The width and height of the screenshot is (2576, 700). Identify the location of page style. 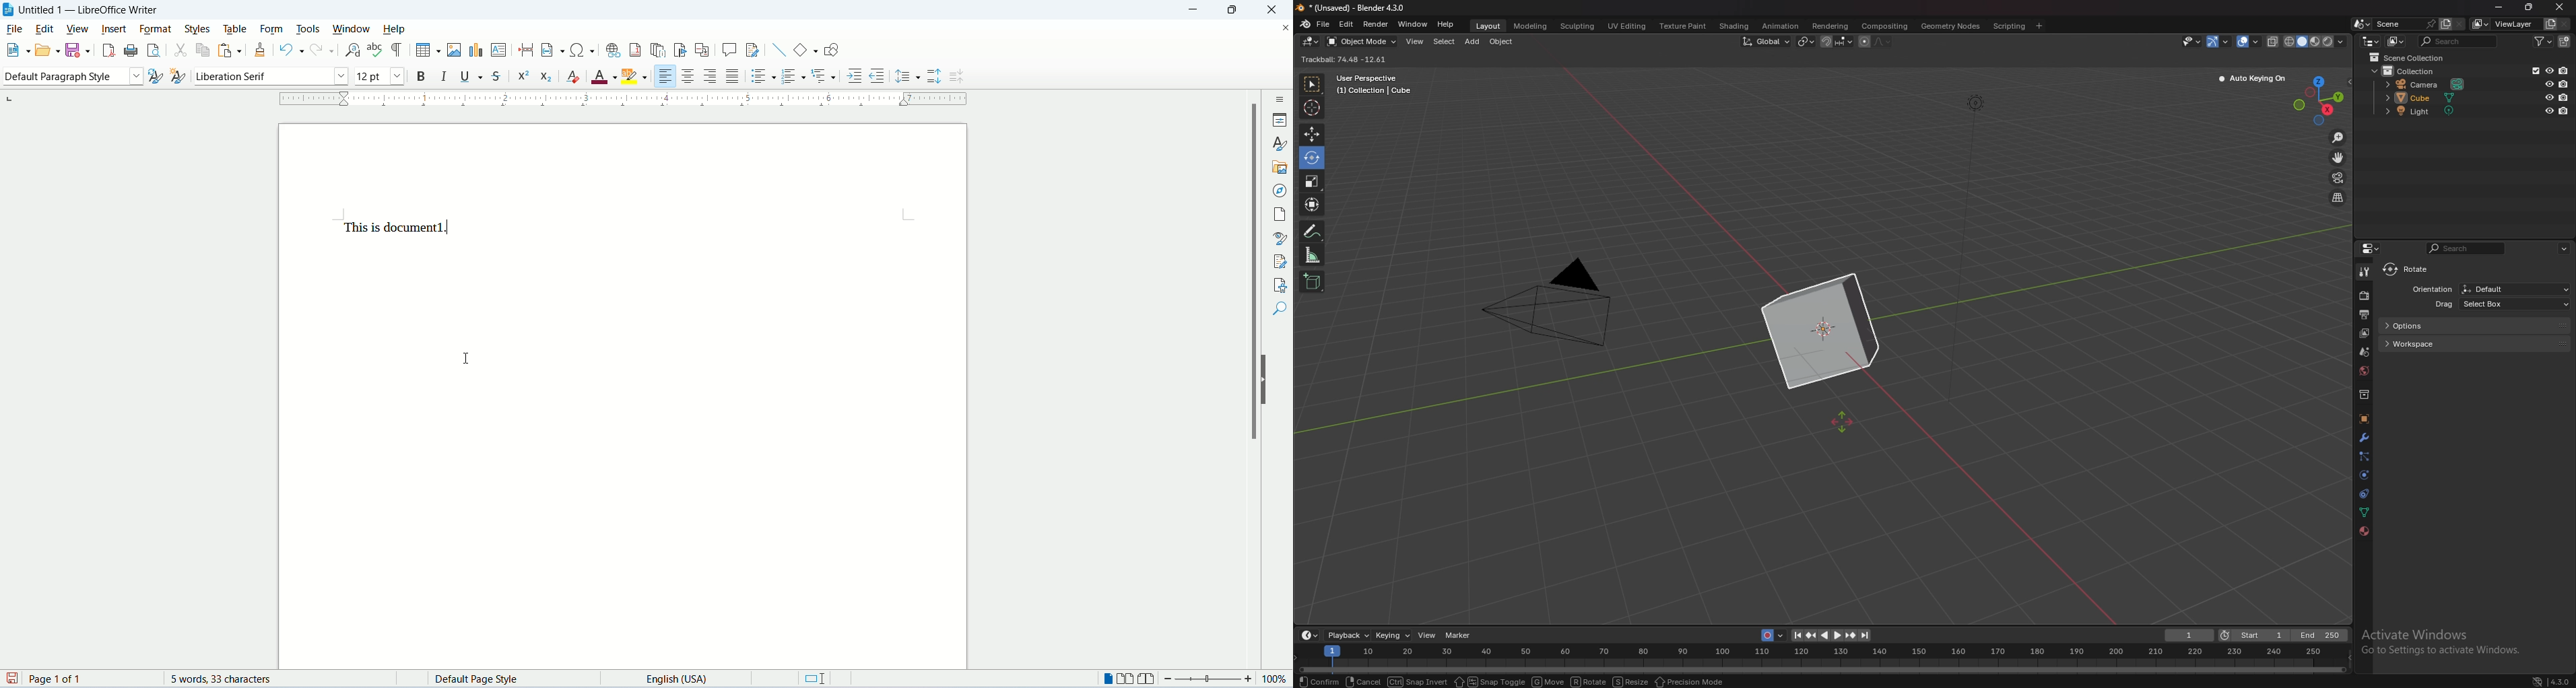
(475, 679).